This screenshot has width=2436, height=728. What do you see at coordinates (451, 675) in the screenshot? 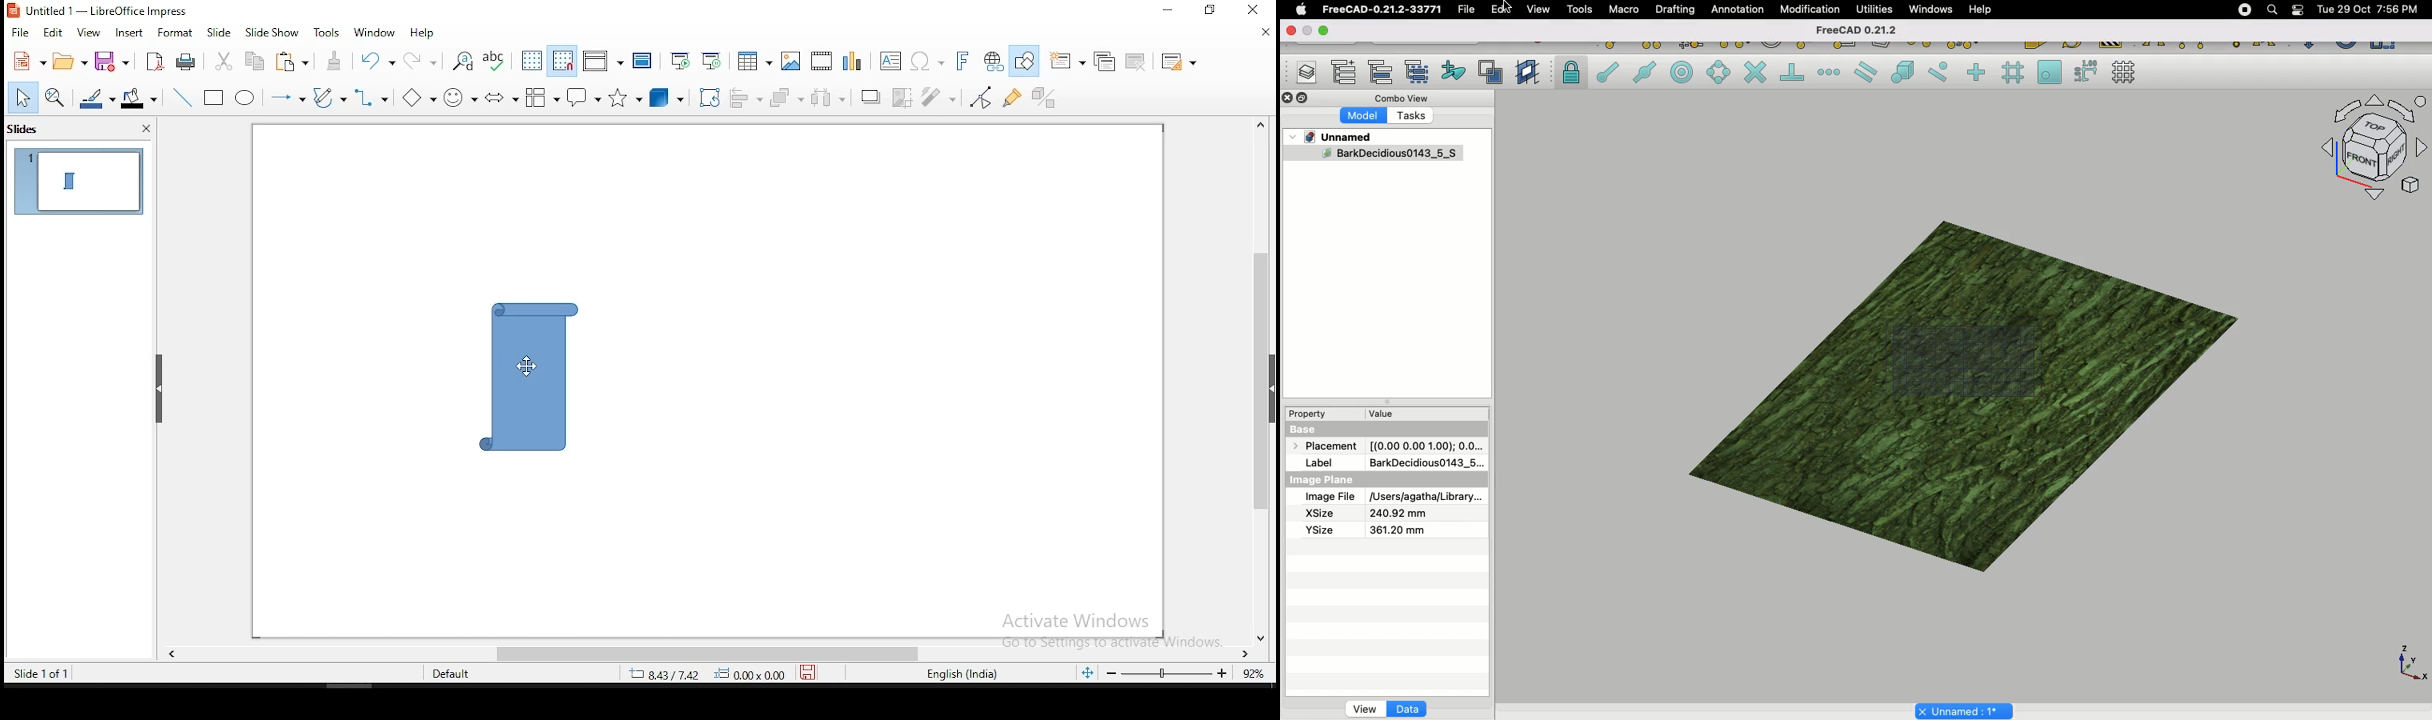
I see `default` at bounding box center [451, 675].